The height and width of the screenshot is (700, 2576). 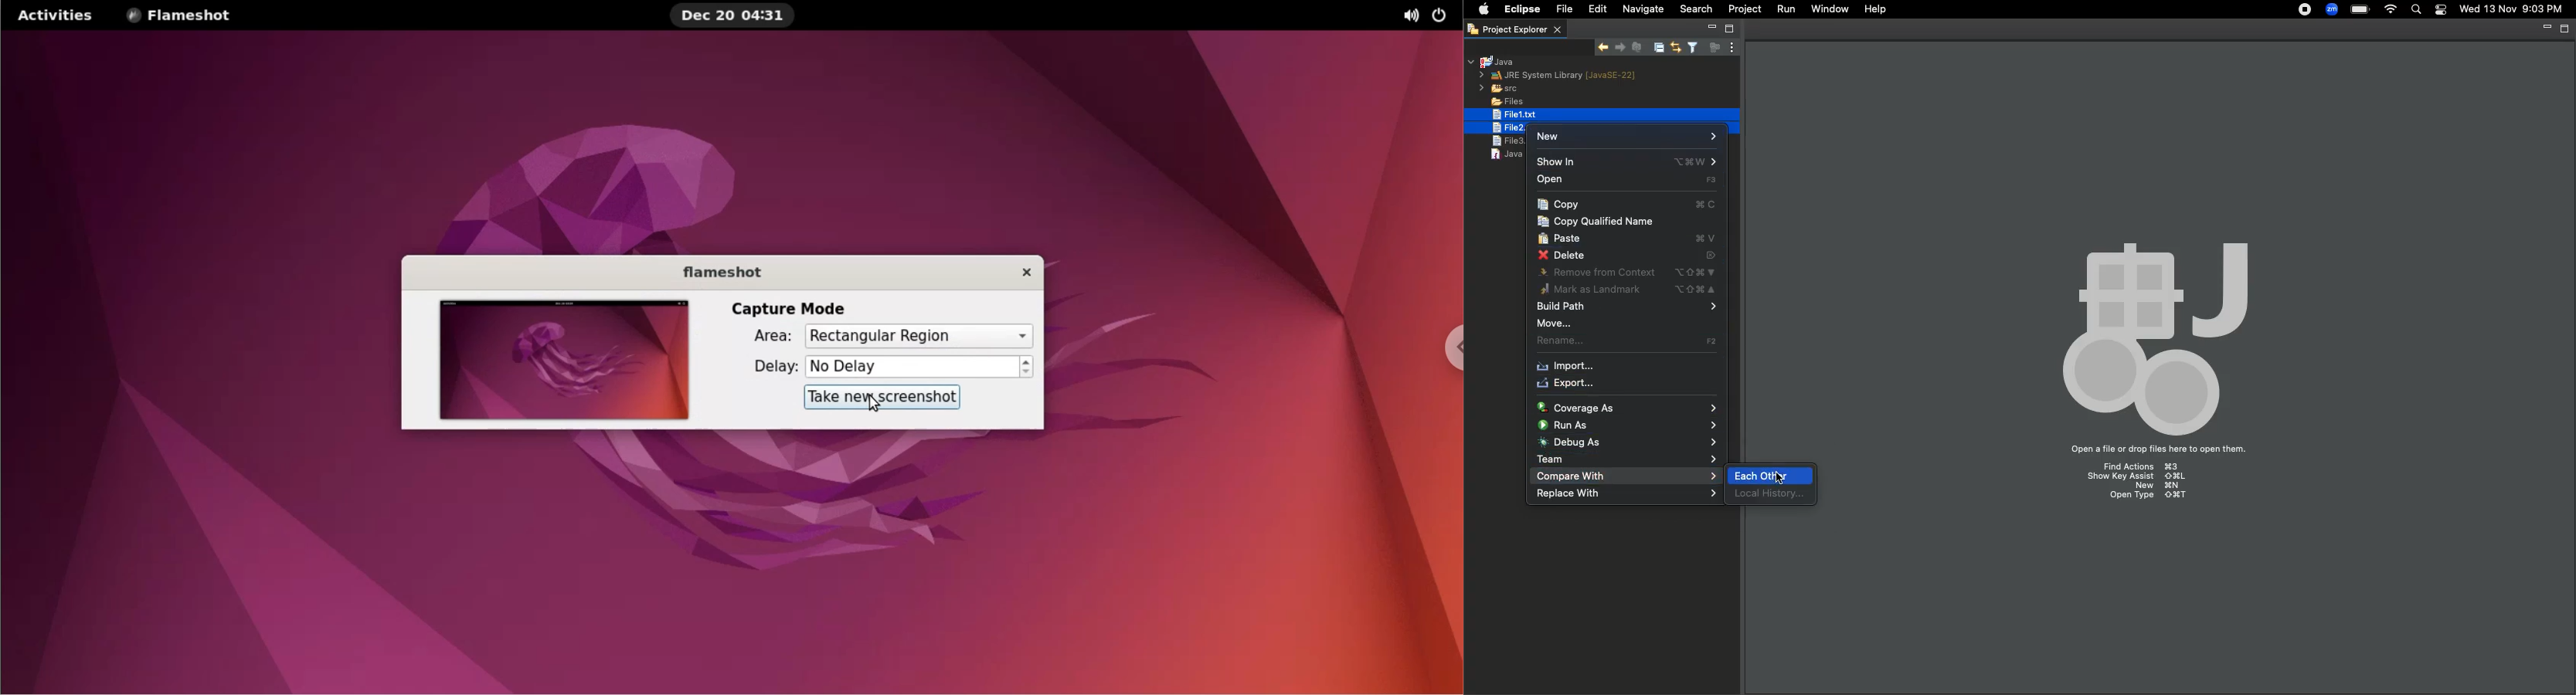 I want to click on Eclipse, so click(x=1520, y=9).